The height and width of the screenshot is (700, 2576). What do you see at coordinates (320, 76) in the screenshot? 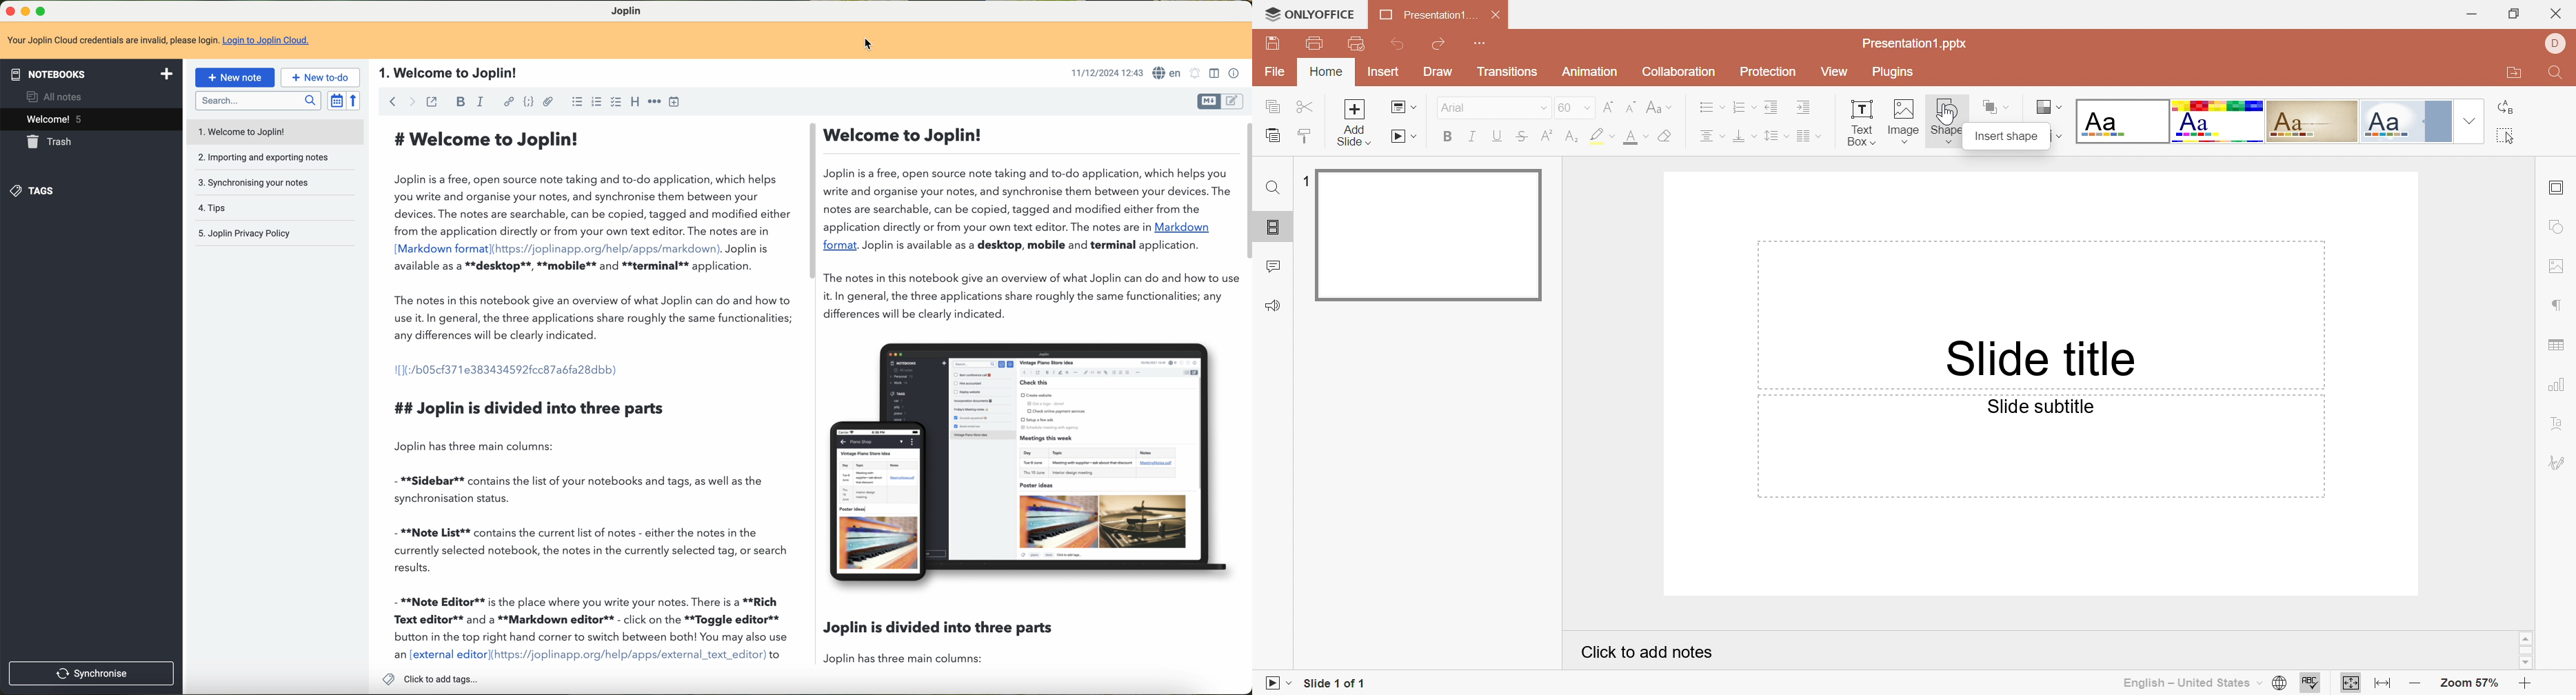
I see `new to-do` at bounding box center [320, 76].